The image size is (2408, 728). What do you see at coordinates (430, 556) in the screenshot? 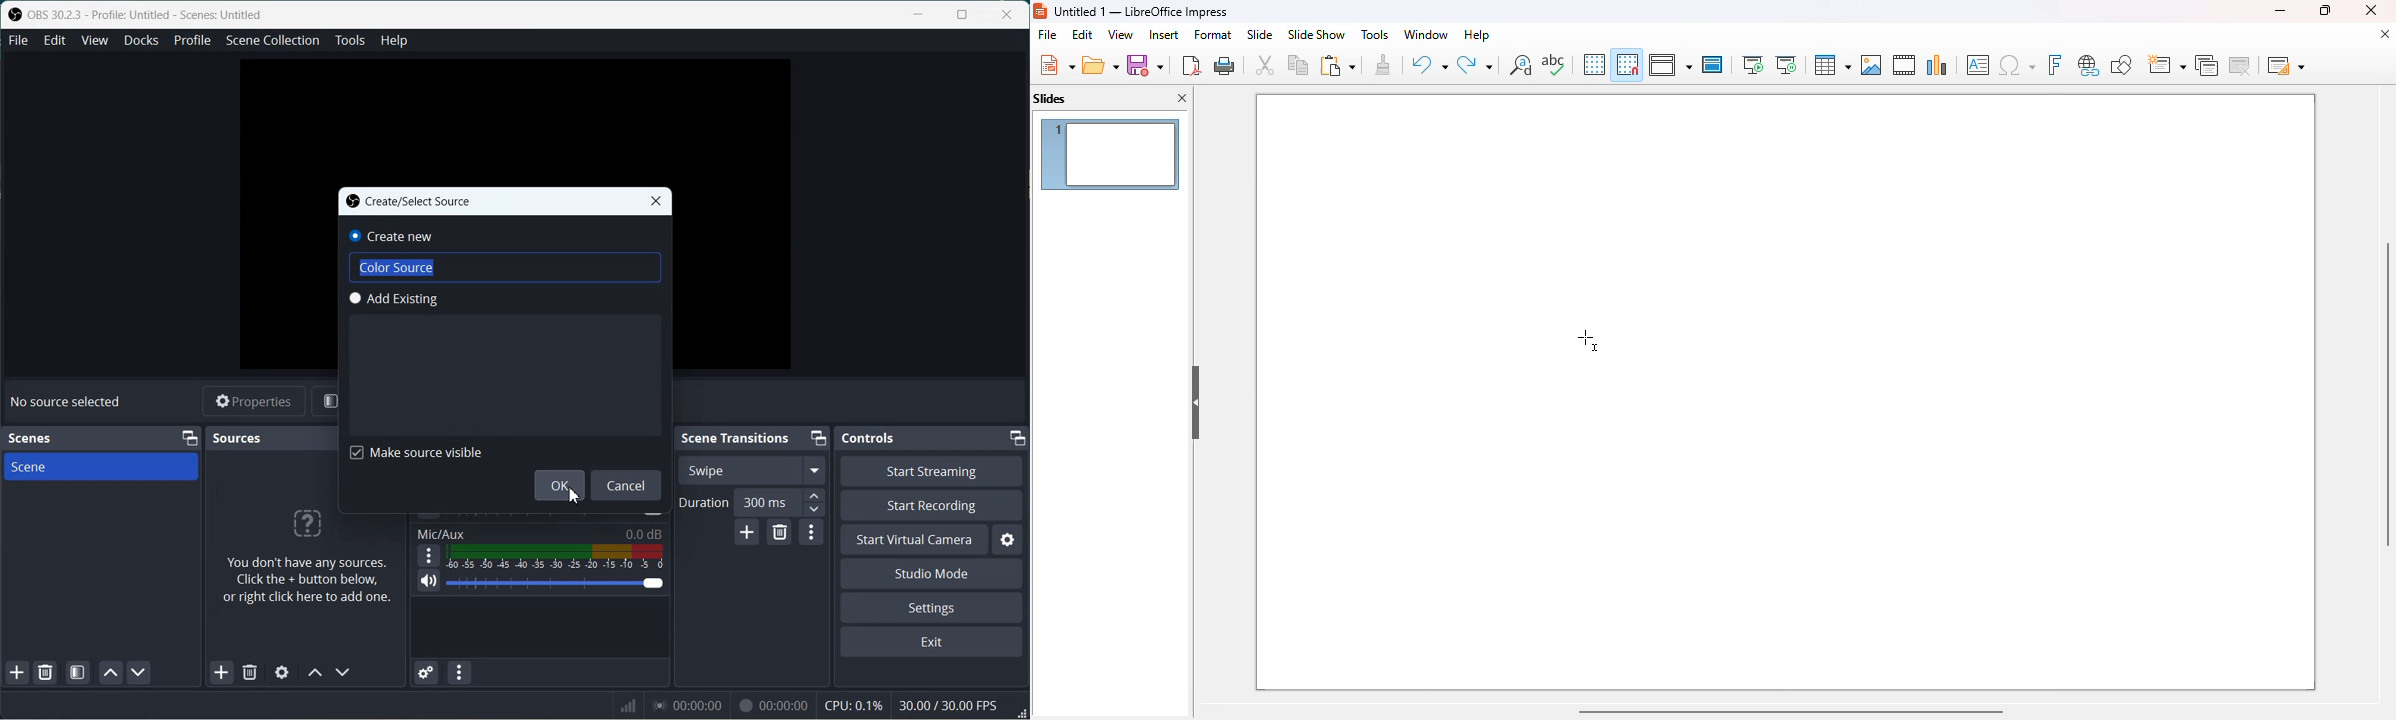
I see `More` at bounding box center [430, 556].